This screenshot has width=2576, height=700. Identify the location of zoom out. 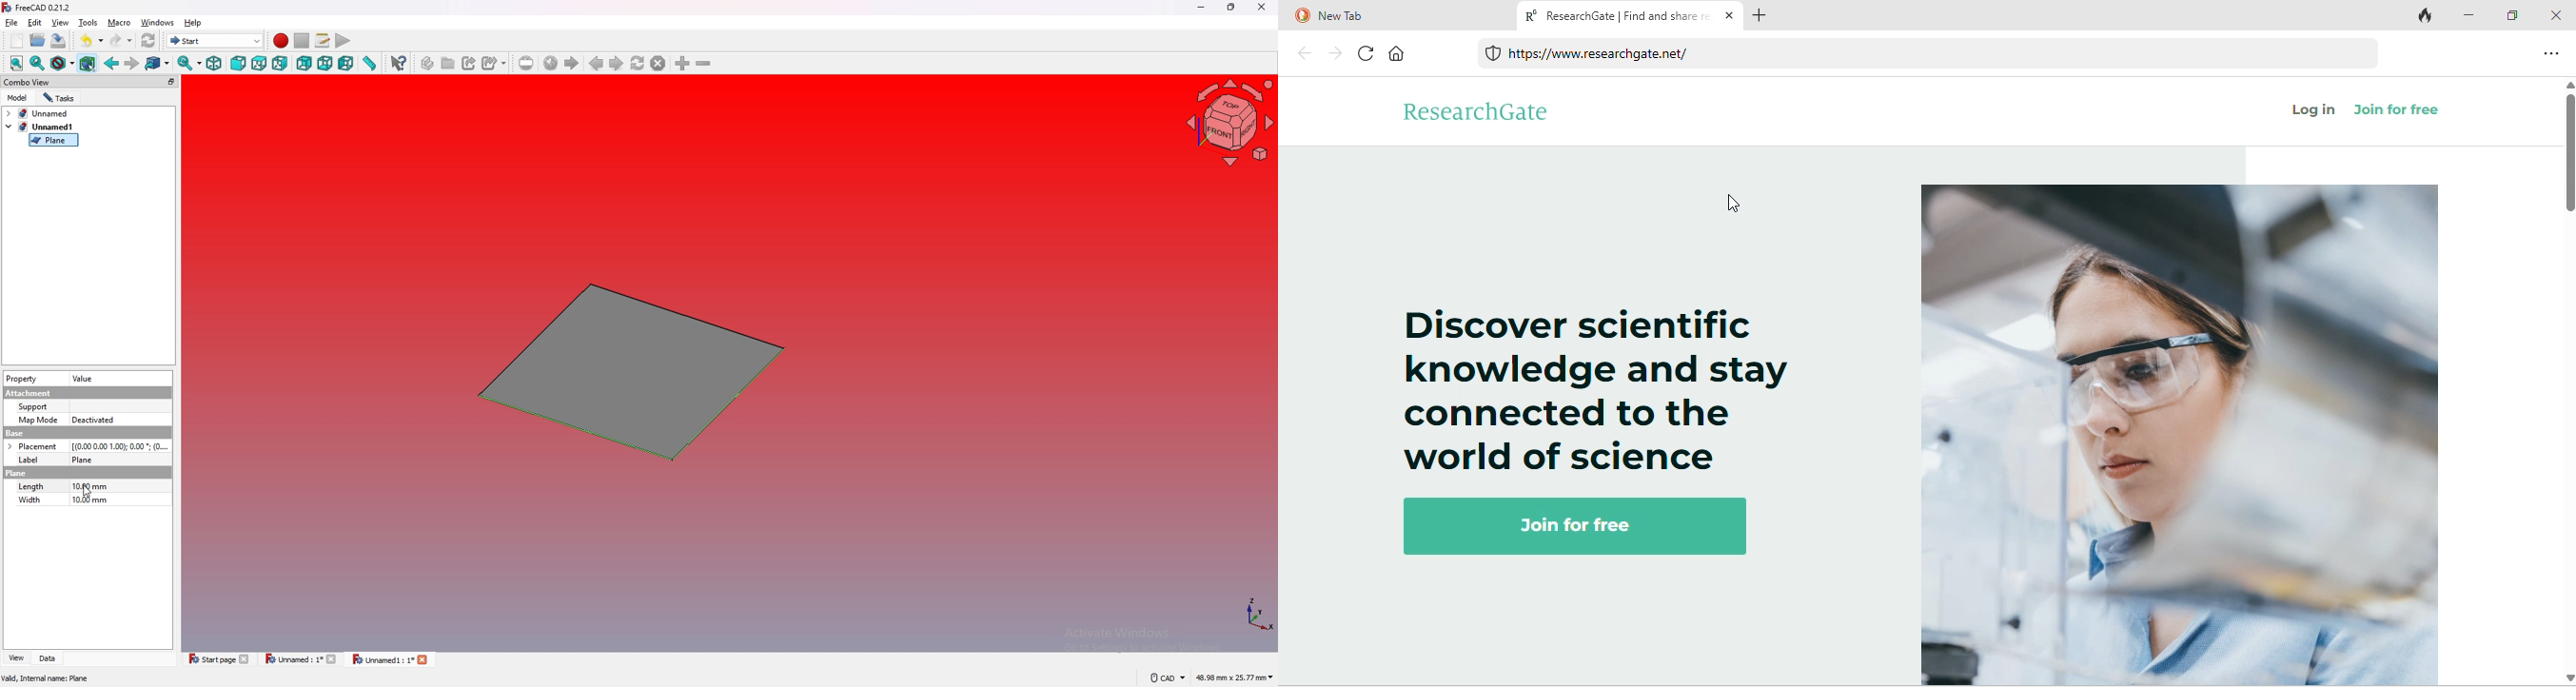
(703, 63).